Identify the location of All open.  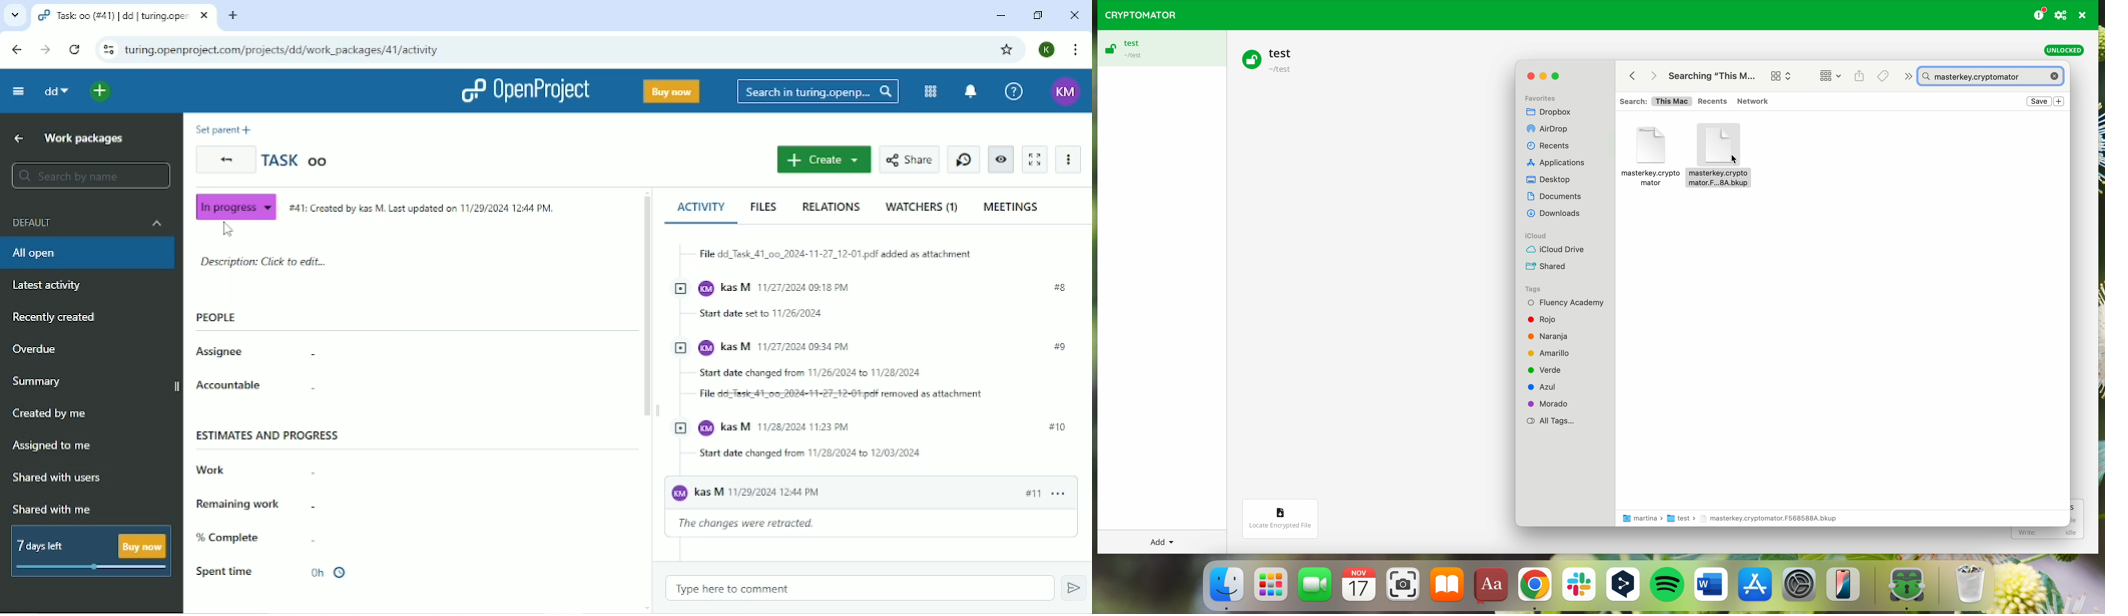
(89, 253).